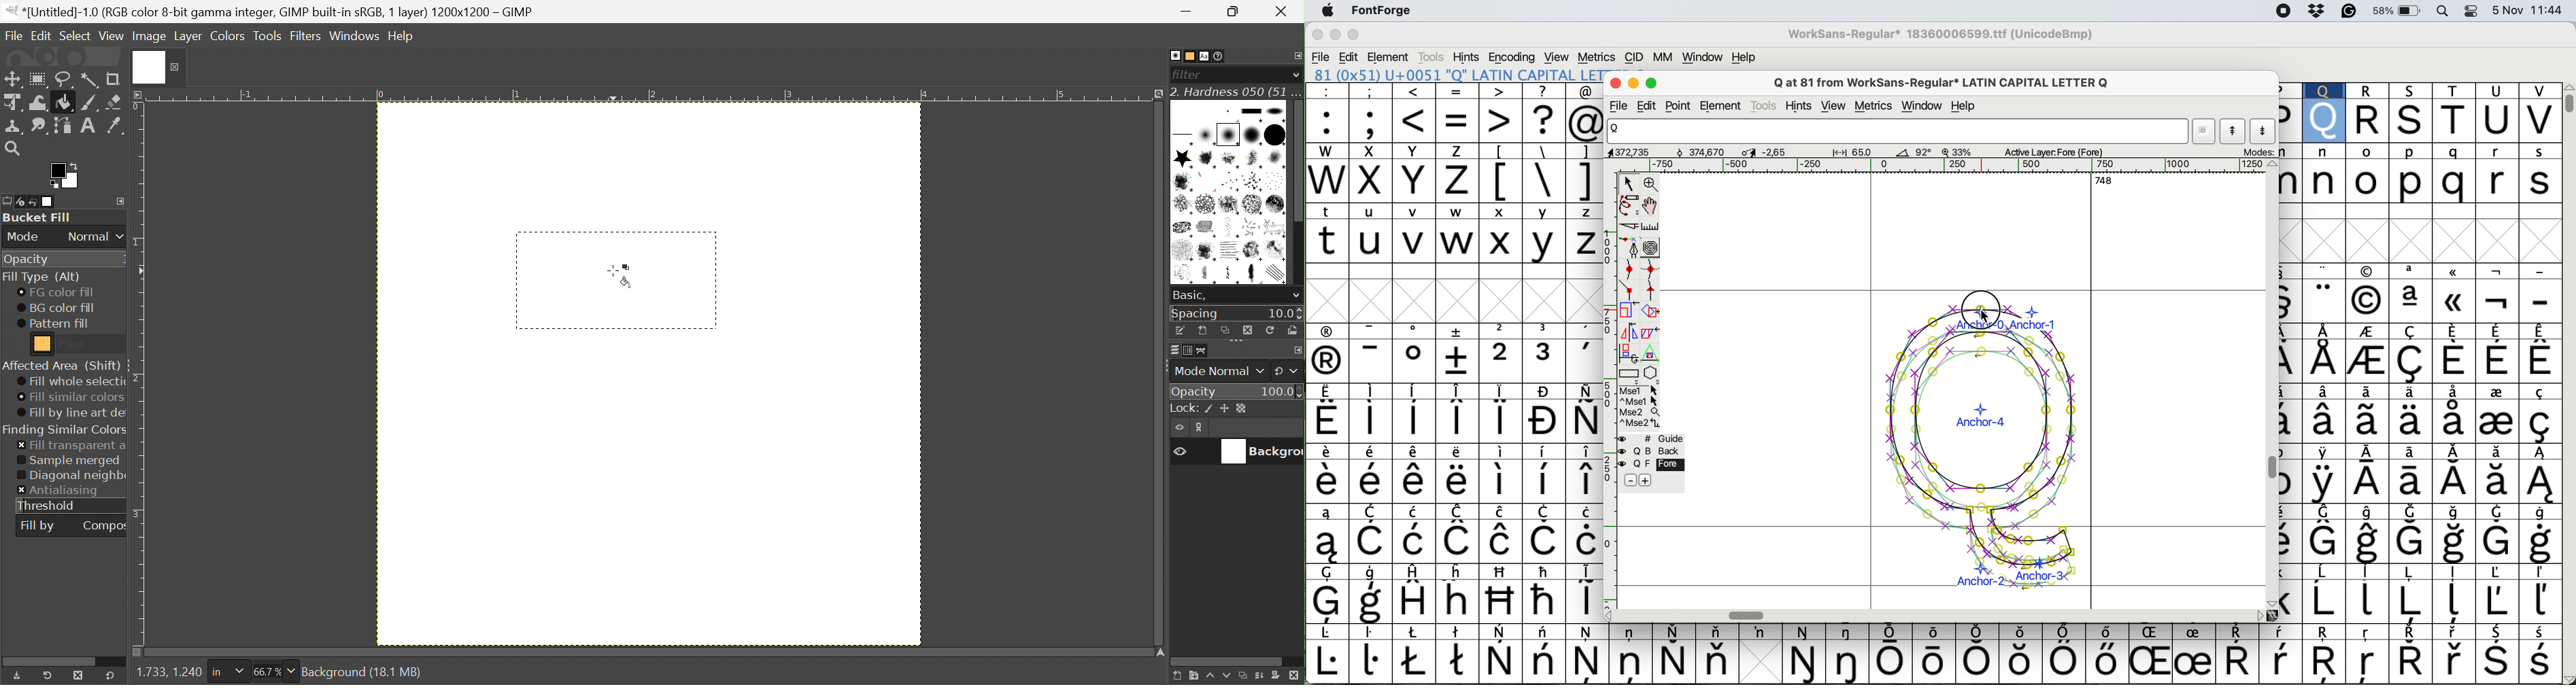 The height and width of the screenshot is (700, 2576). Describe the element at coordinates (1354, 34) in the screenshot. I see `maximise` at that location.